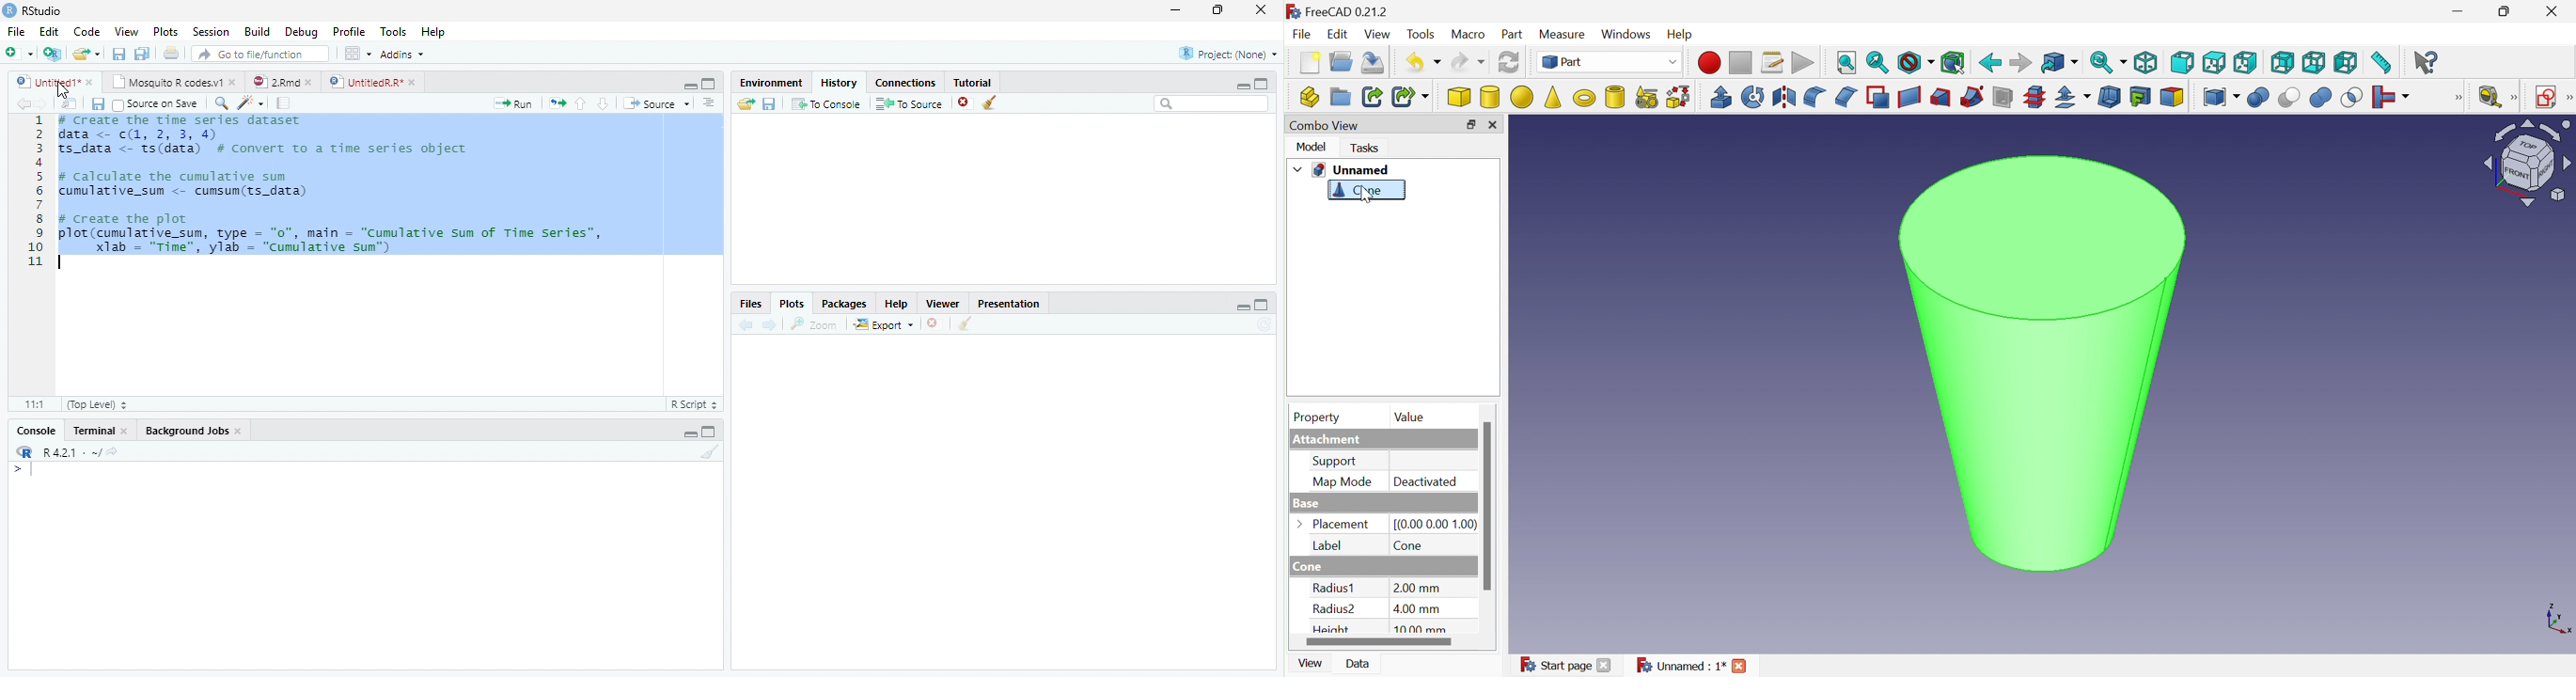 Image resolution: width=2576 pixels, height=700 pixels. Describe the element at coordinates (744, 325) in the screenshot. I see `Back` at that location.